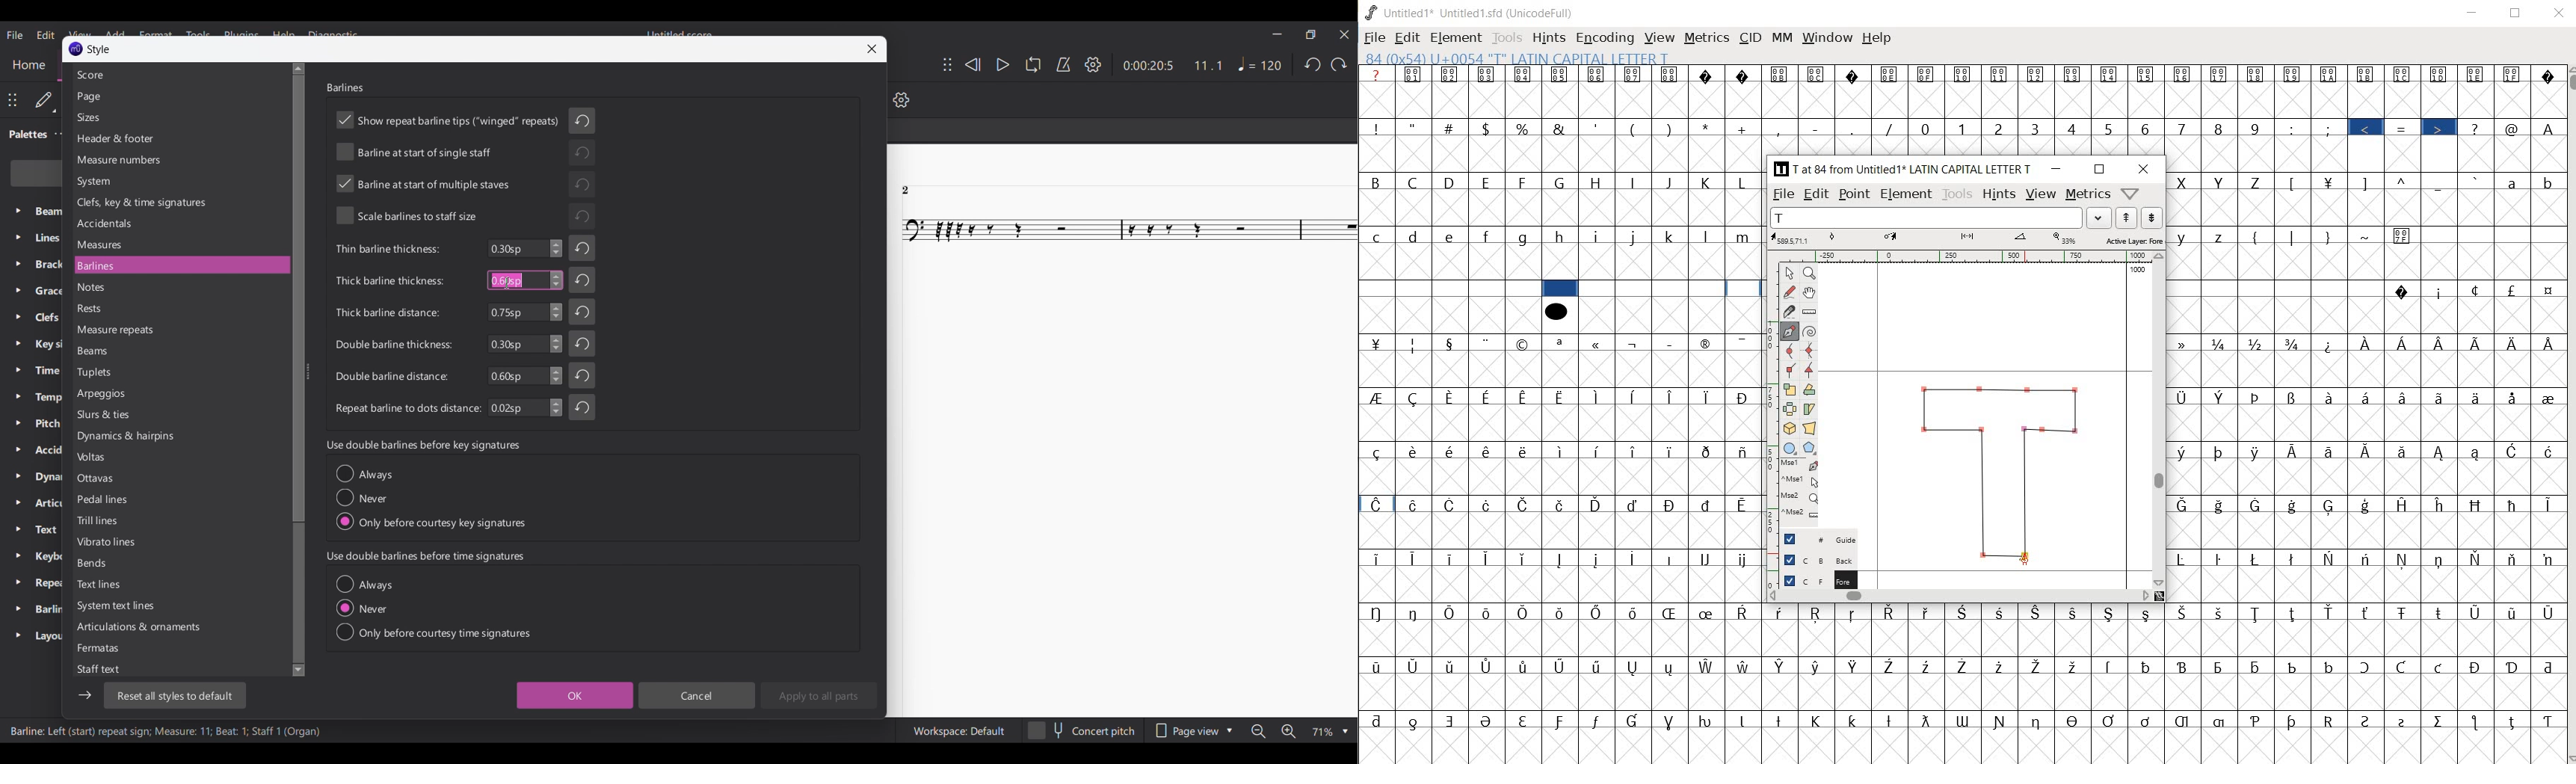 This screenshot has width=2576, height=784. I want to click on Symbol, so click(1415, 721).